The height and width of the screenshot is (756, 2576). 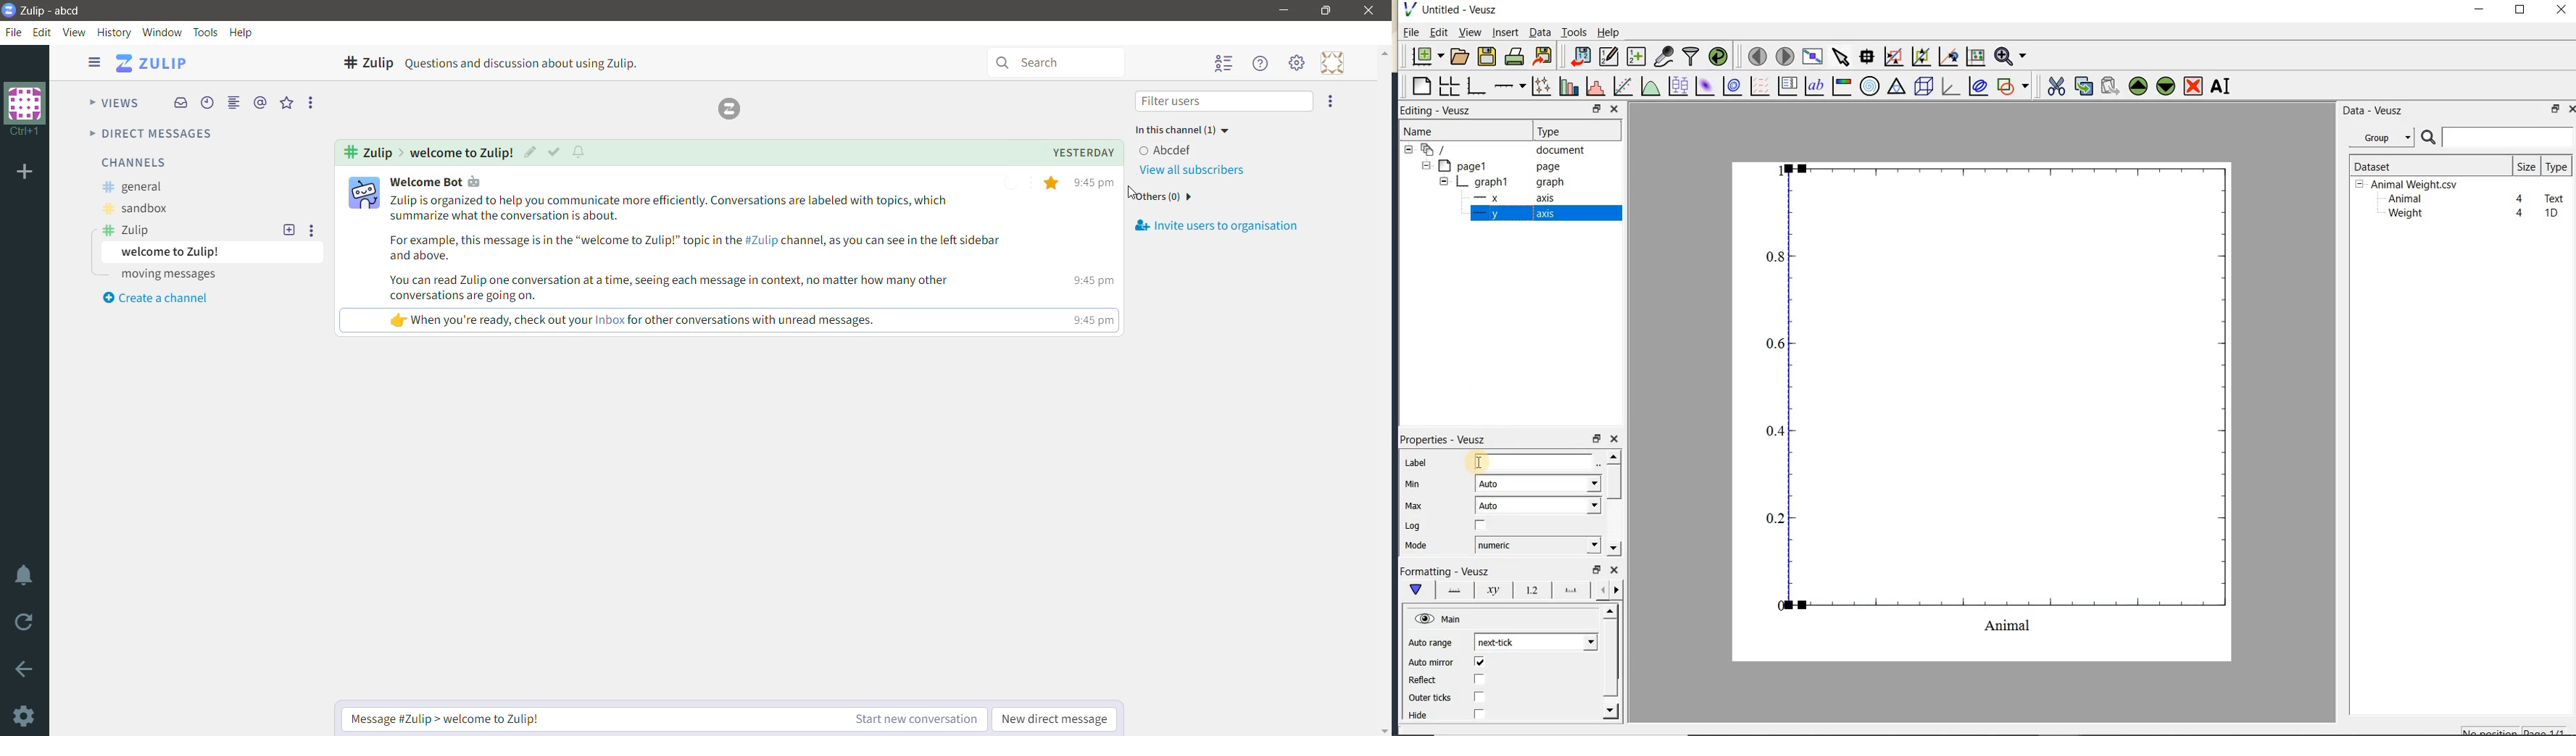 I want to click on Starred messages, so click(x=286, y=102).